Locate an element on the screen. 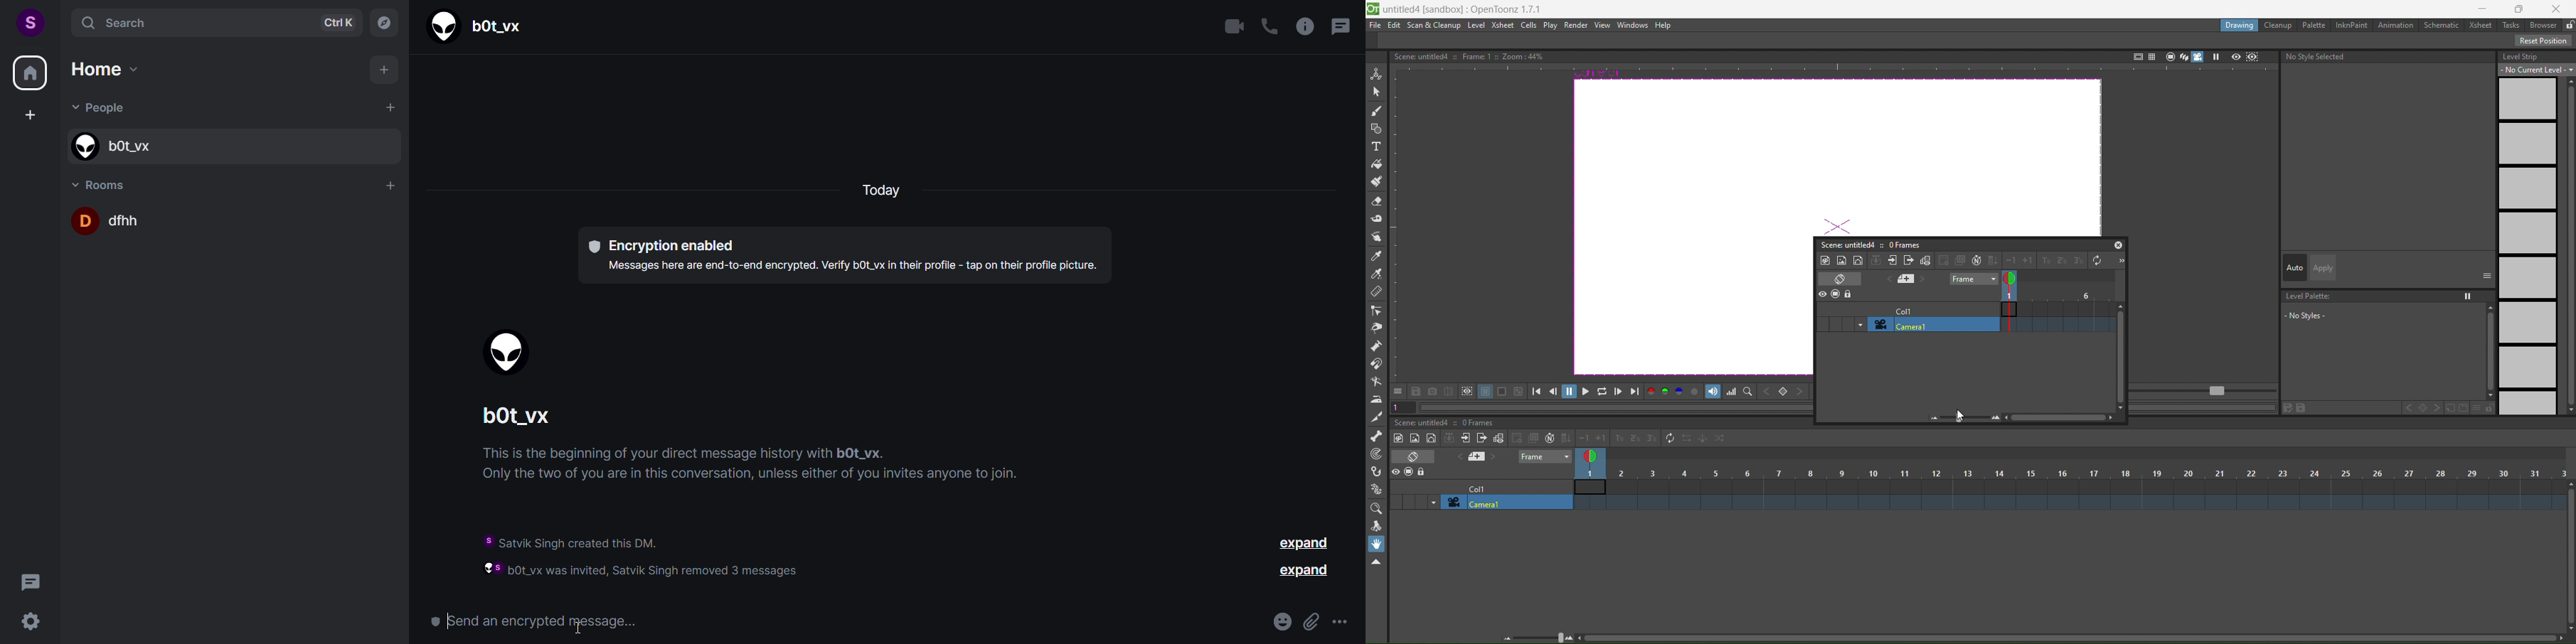  selection tool is located at coordinates (1377, 91).